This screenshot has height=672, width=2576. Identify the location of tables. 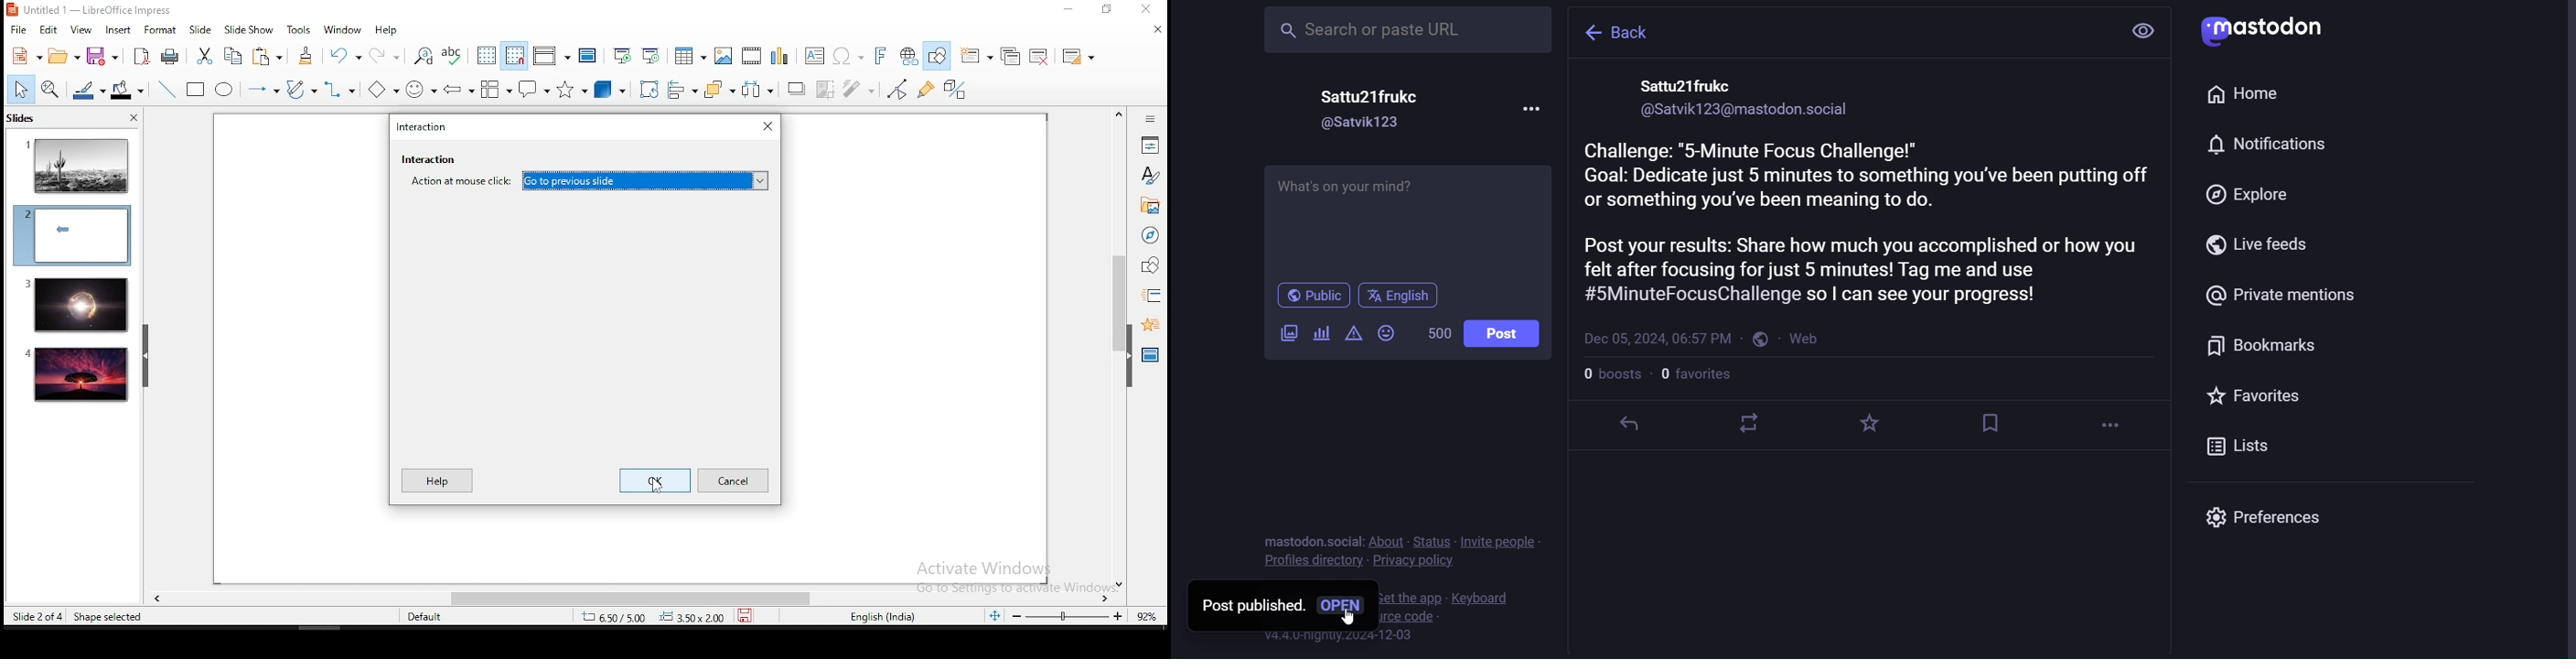
(687, 55).